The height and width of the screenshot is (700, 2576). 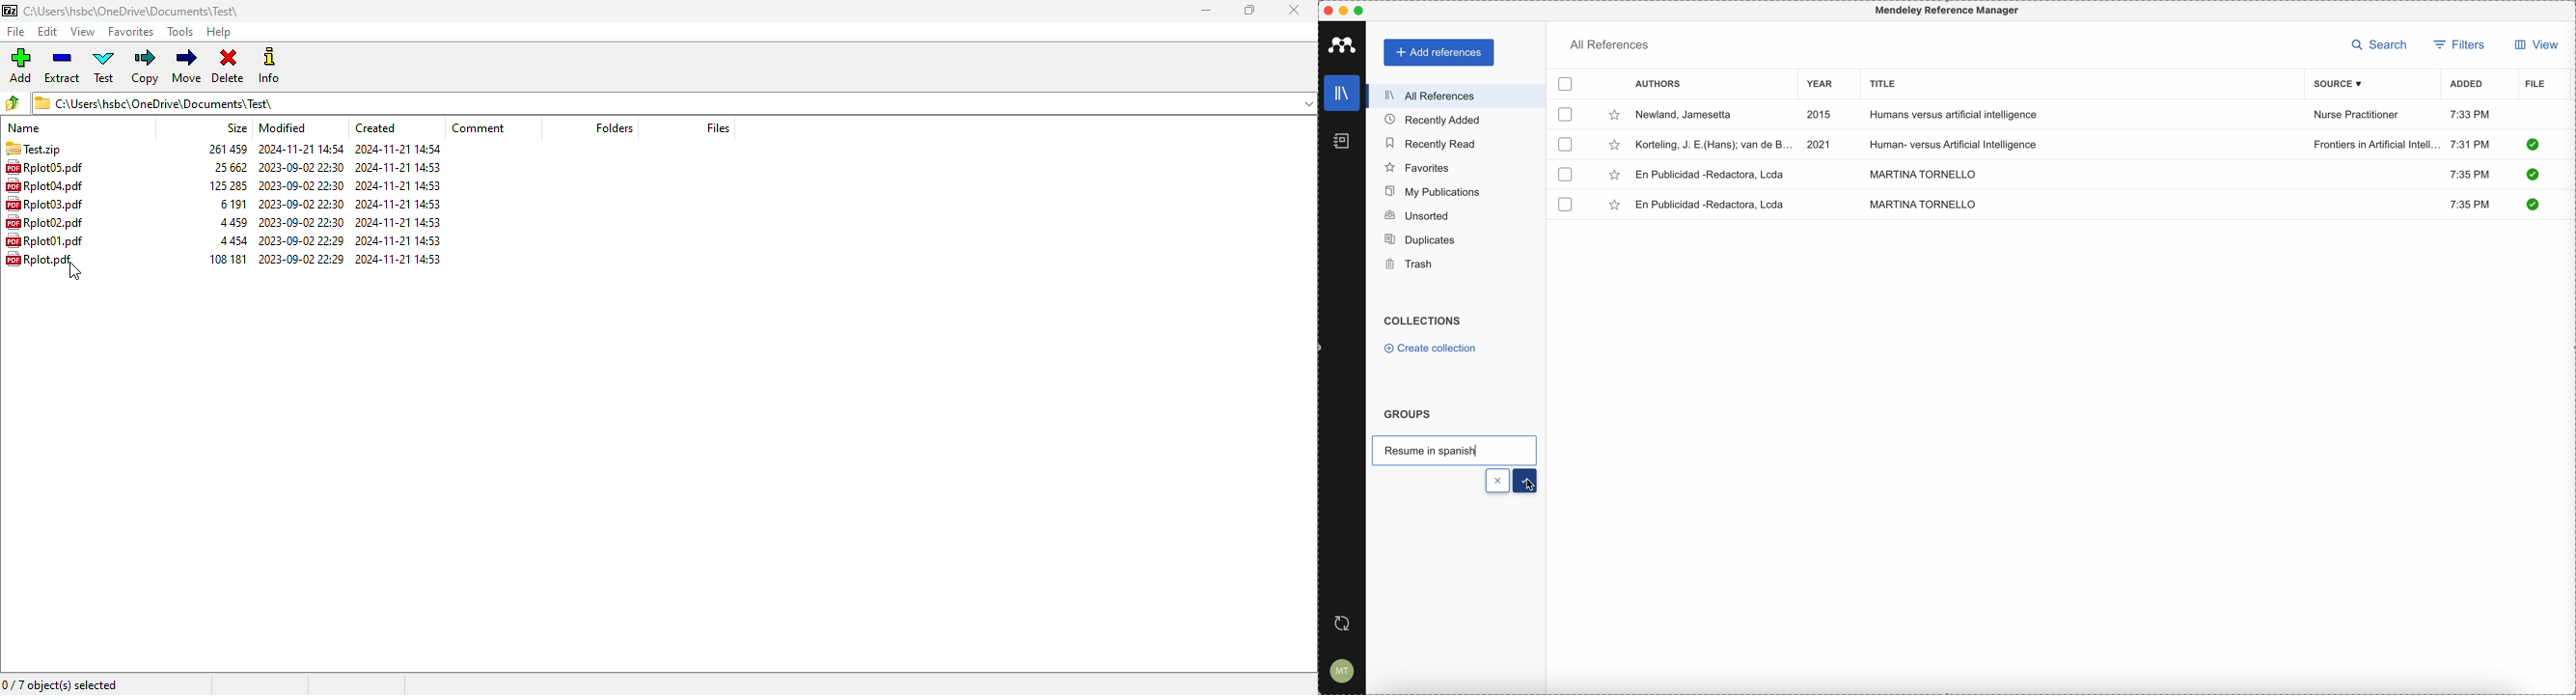 I want to click on 7 ZIP logo, so click(x=9, y=12).